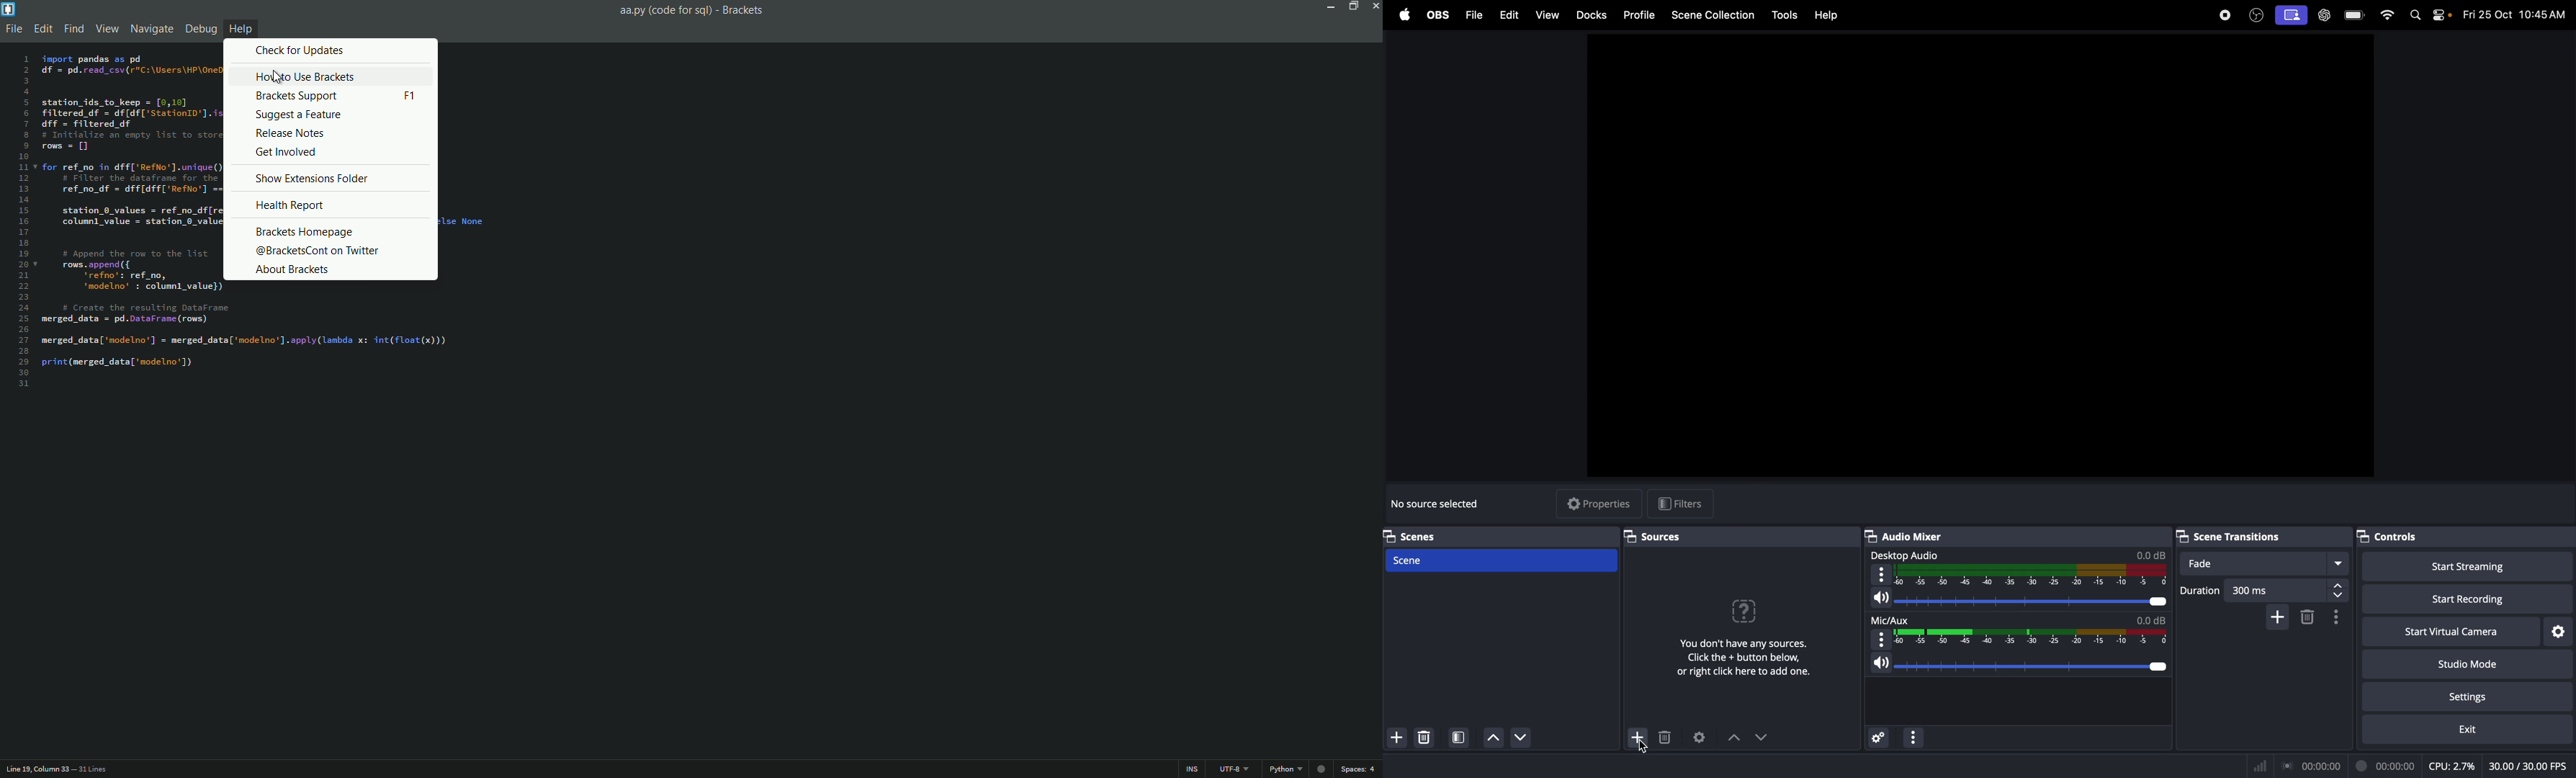 The height and width of the screenshot is (784, 2576). I want to click on cpu usage, so click(2454, 765).